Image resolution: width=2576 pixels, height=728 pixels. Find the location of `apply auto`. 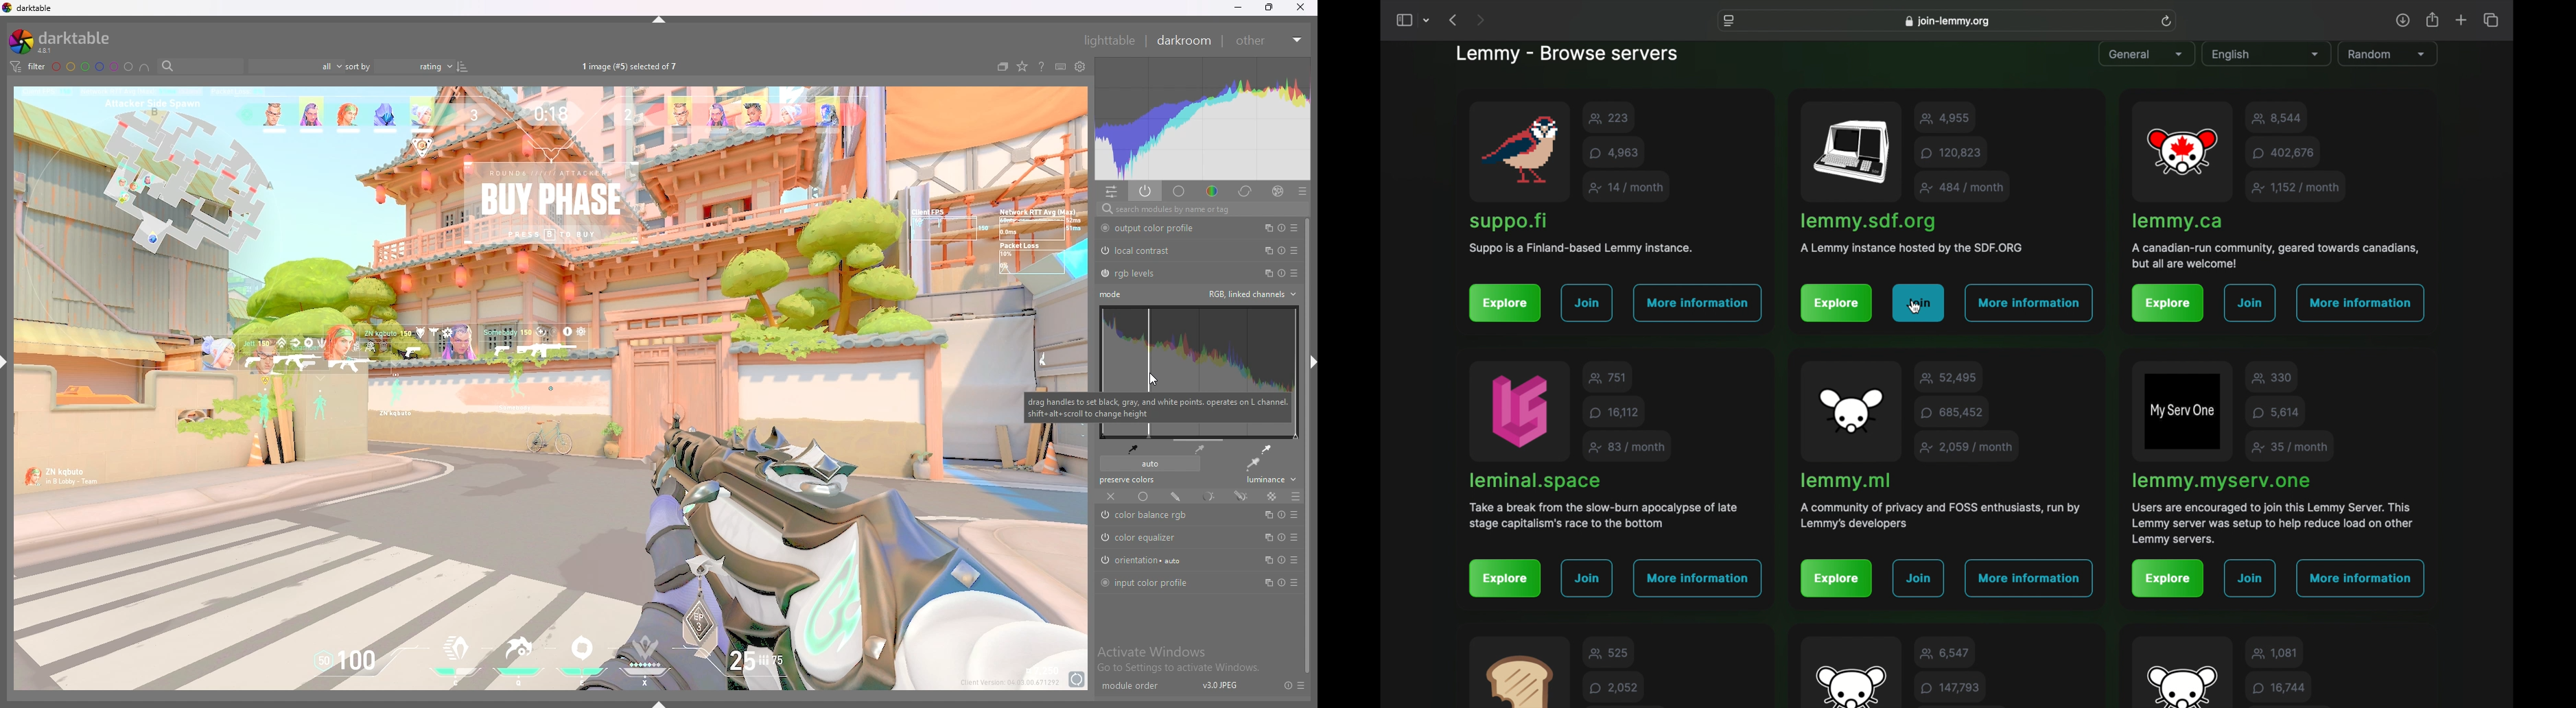

apply auto is located at coordinates (1252, 464).